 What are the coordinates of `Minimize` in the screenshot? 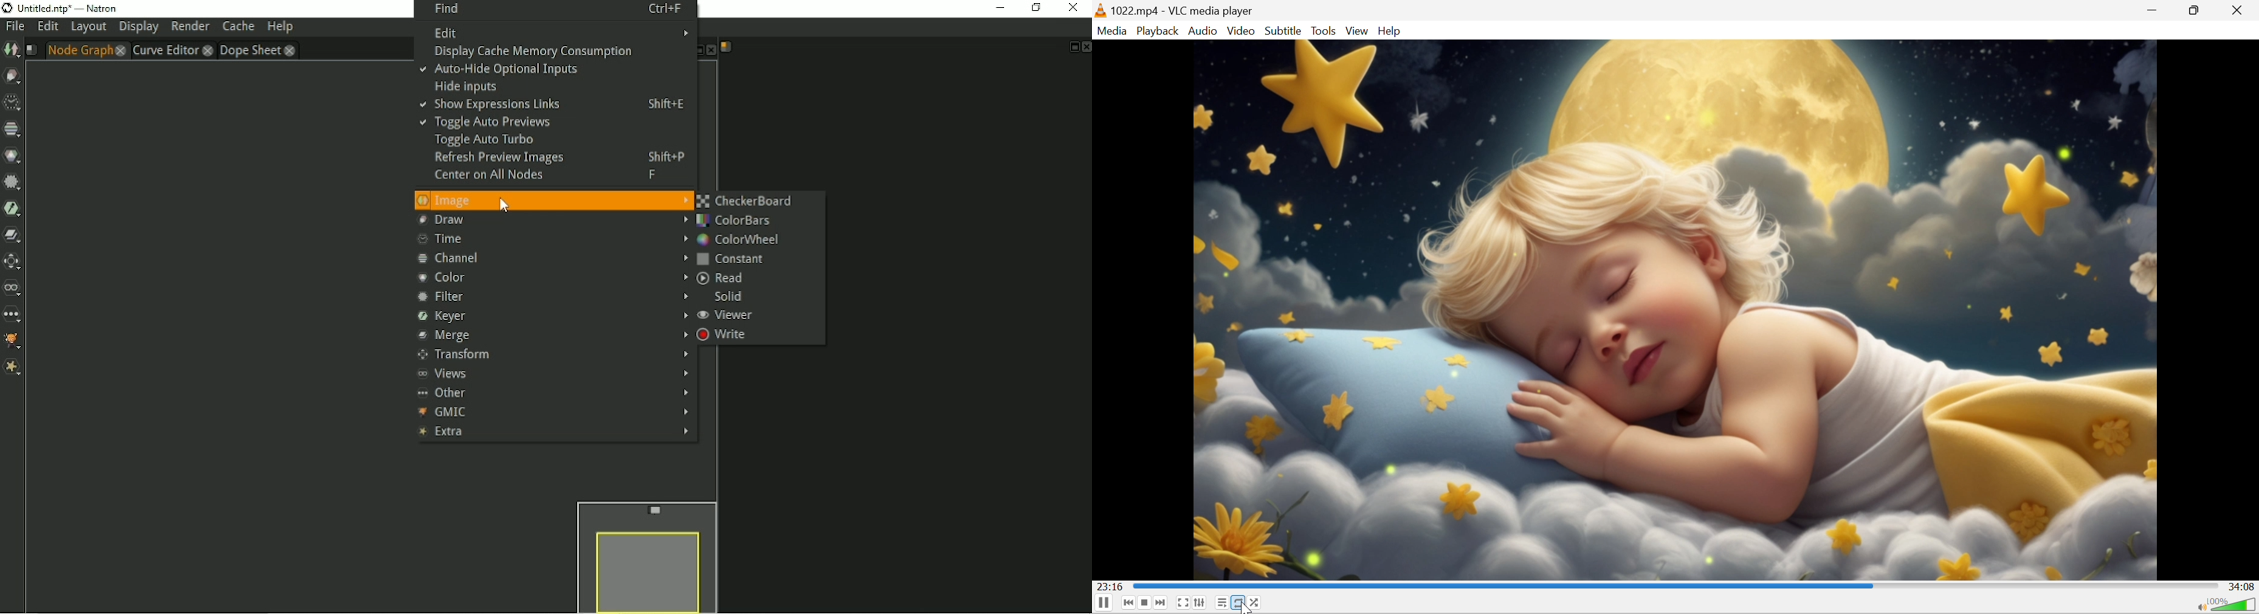 It's located at (2155, 10).